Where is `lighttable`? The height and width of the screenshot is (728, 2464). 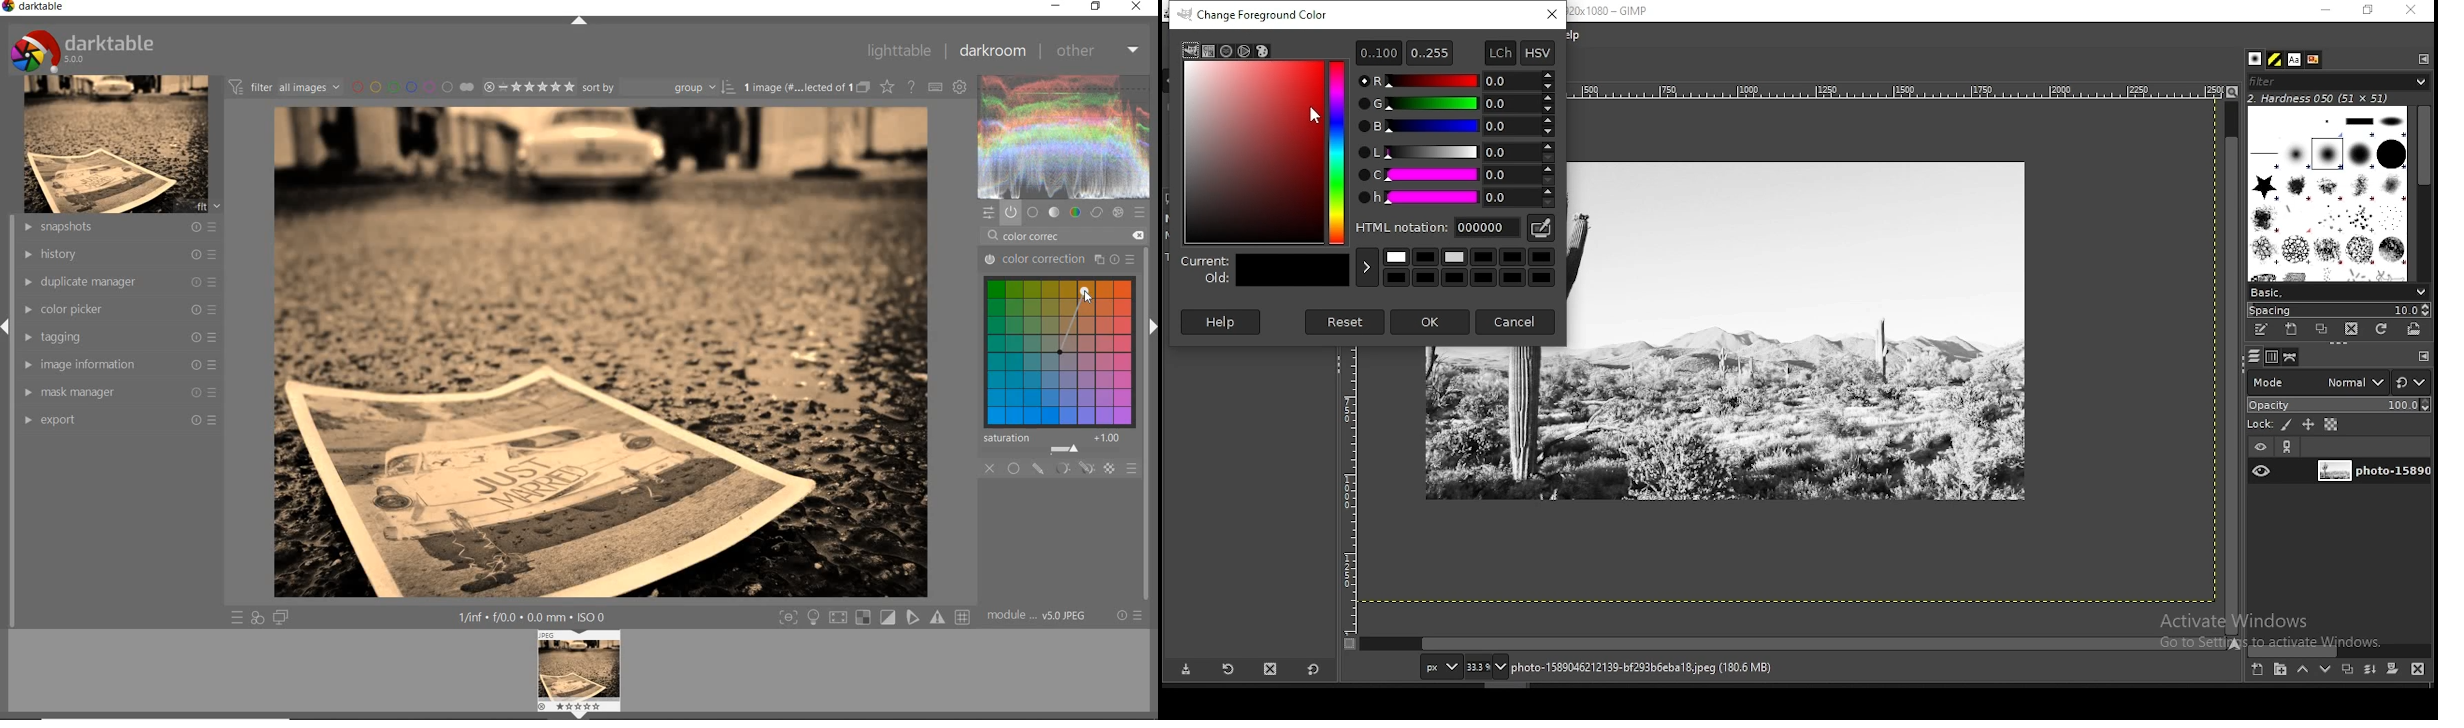
lighttable is located at coordinates (900, 51).